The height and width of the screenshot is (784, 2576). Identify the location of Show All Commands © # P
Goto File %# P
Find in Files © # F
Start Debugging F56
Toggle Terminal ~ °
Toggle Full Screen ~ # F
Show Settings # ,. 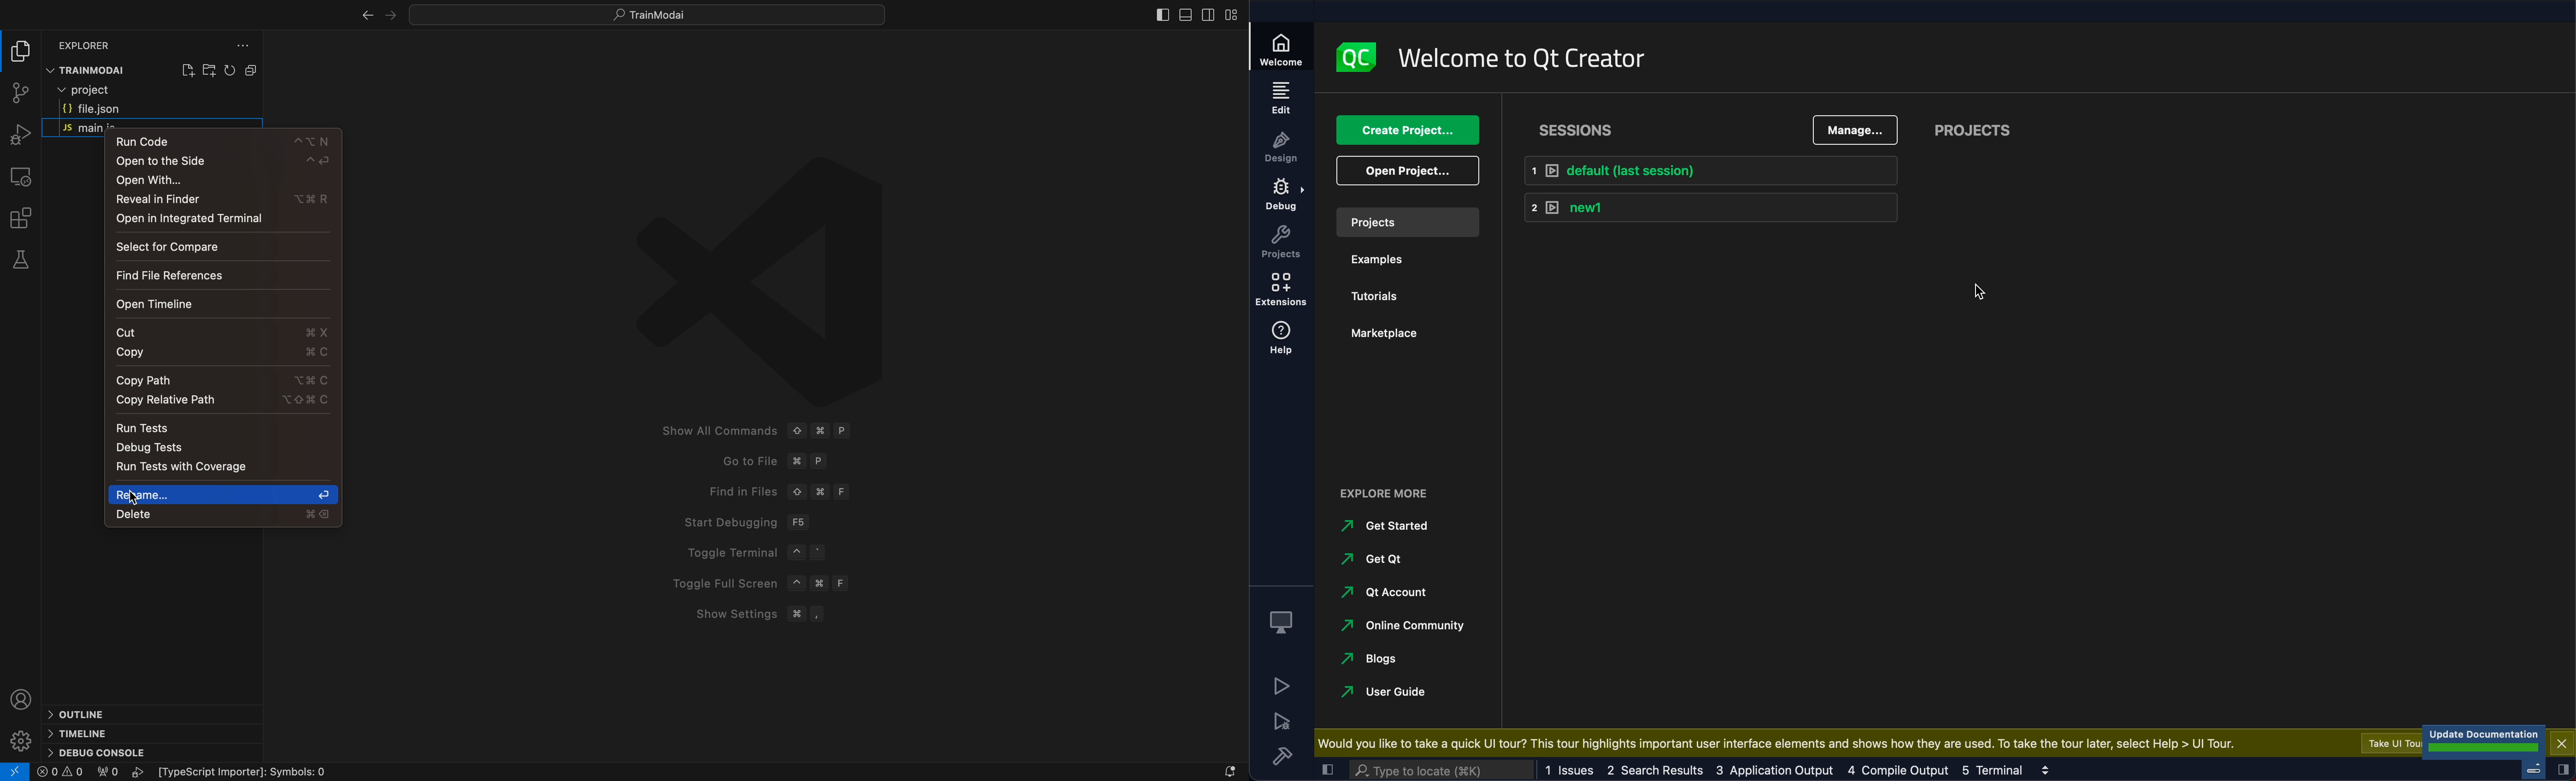
(753, 431).